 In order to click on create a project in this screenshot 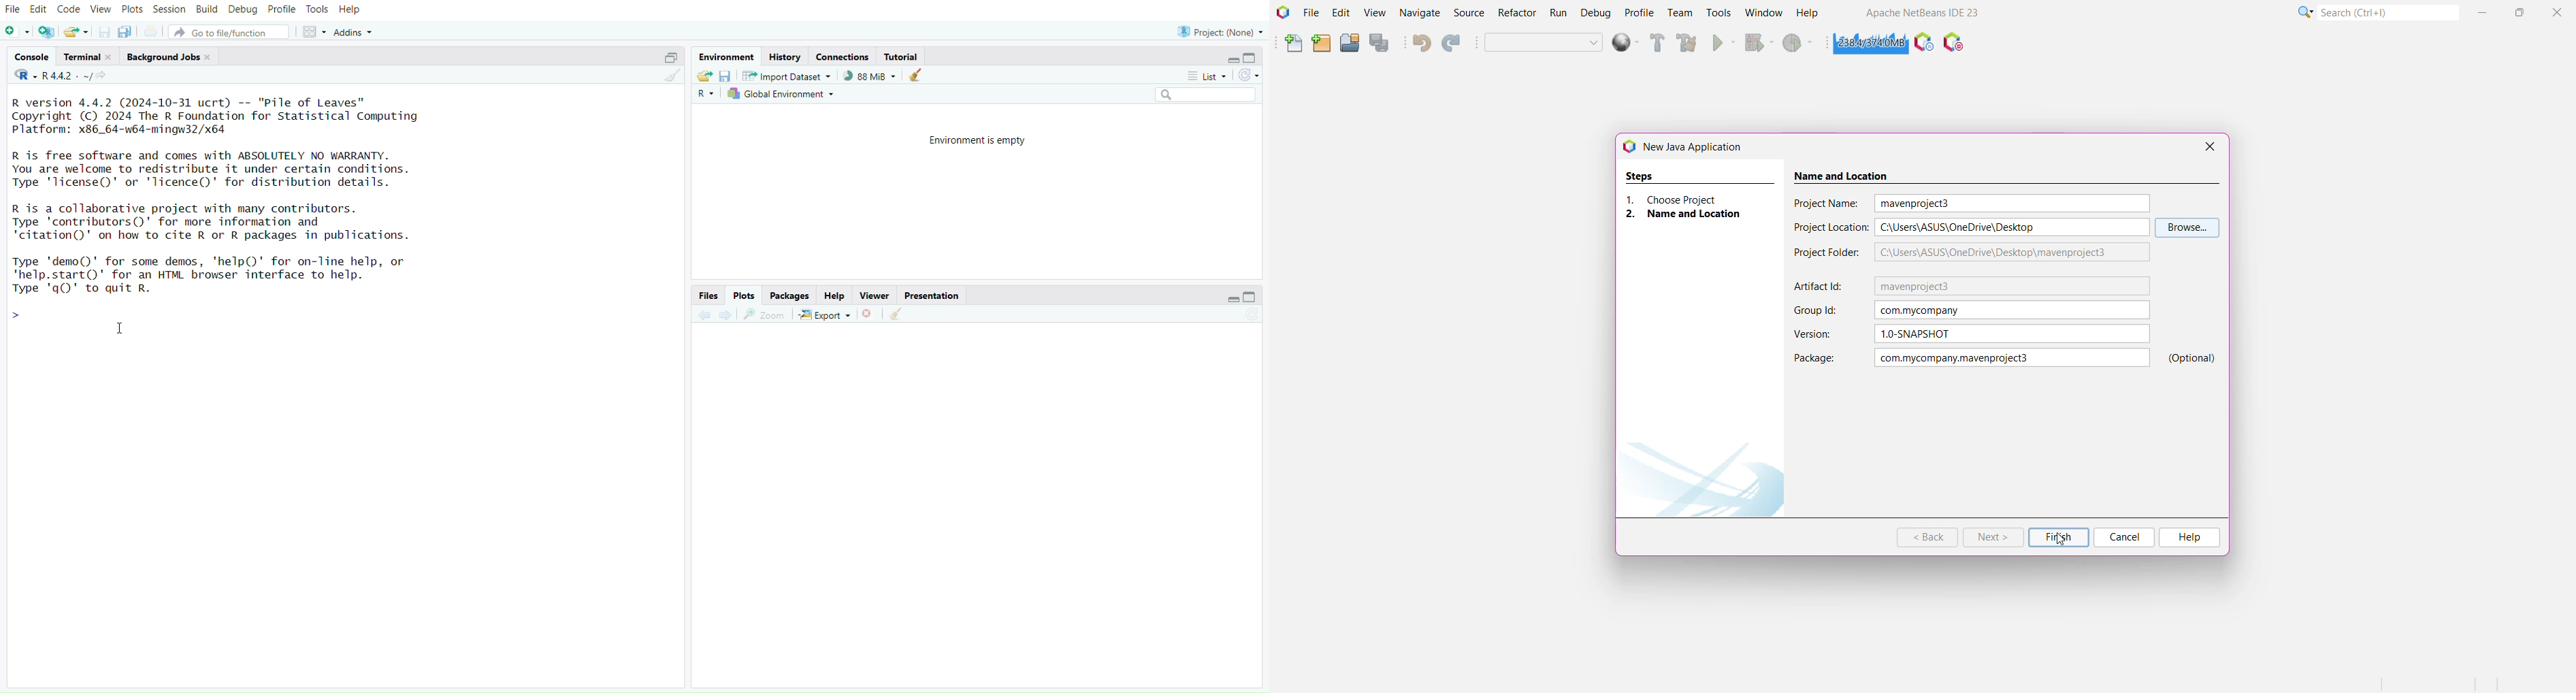, I will do `click(47, 32)`.